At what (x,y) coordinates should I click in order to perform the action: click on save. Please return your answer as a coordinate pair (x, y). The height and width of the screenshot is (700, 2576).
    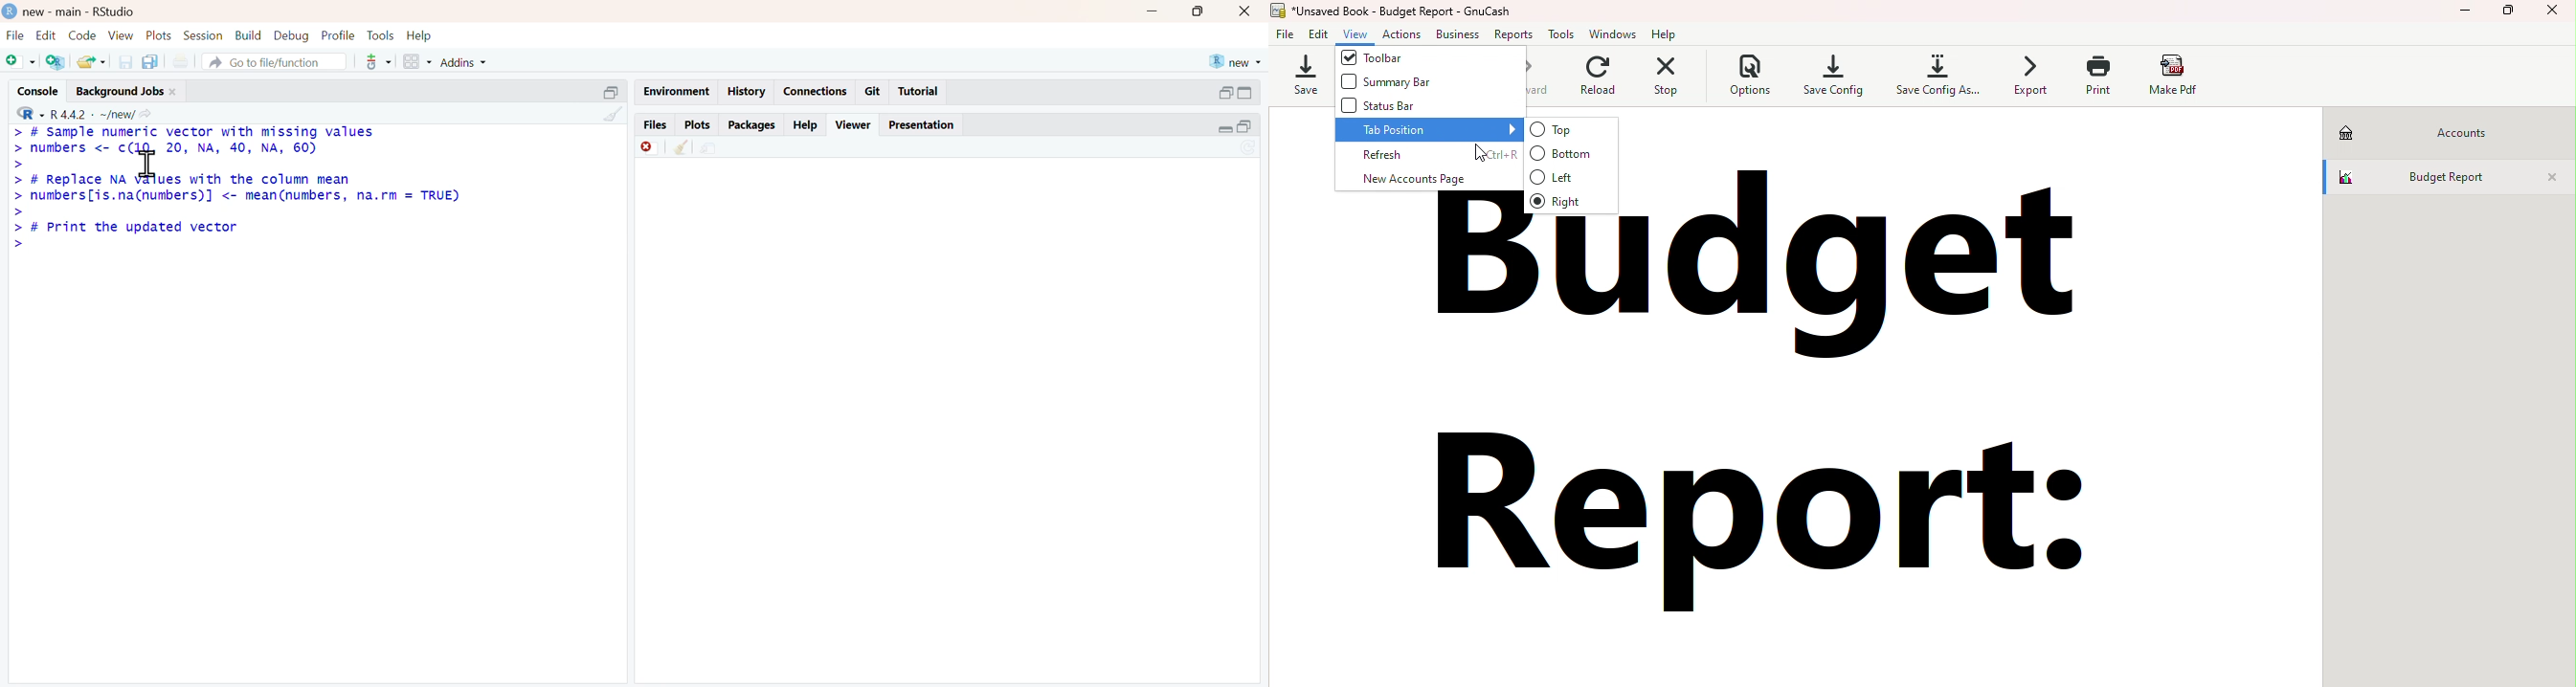
    Looking at the image, I should click on (127, 62).